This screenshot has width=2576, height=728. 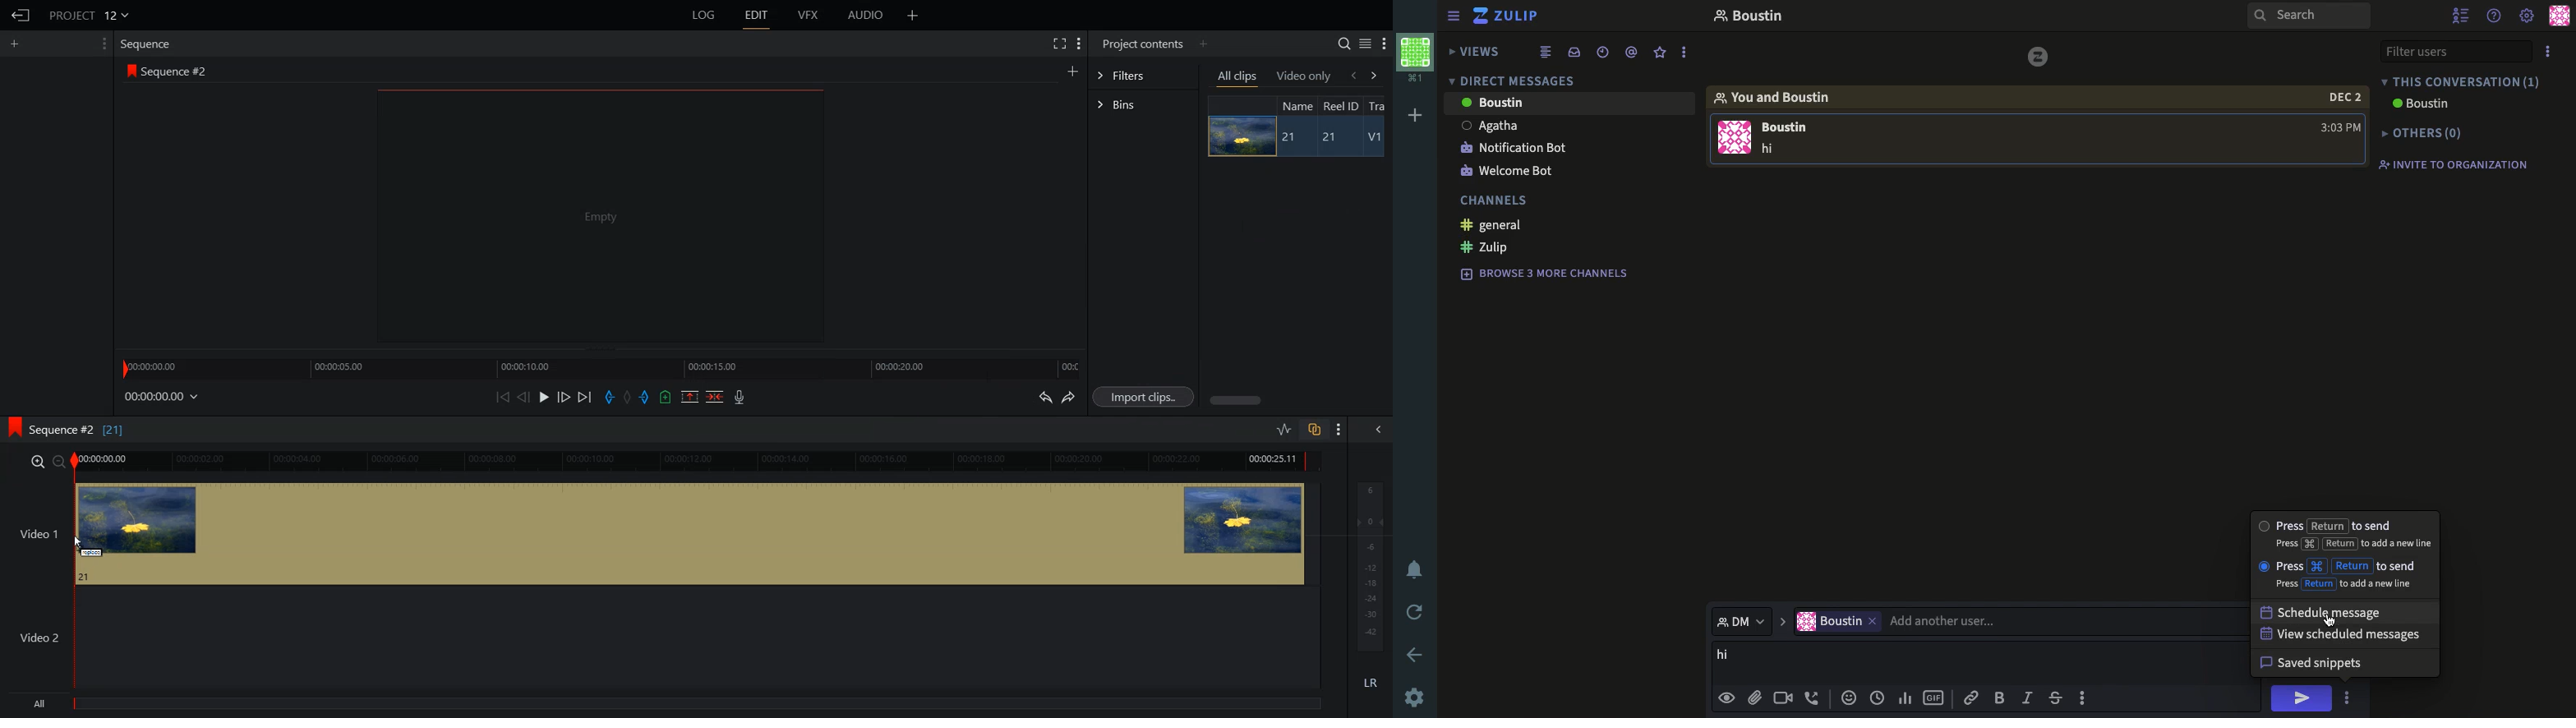 What do you see at coordinates (1339, 430) in the screenshot?
I see `Show Setting Menu` at bounding box center [1339, 430].